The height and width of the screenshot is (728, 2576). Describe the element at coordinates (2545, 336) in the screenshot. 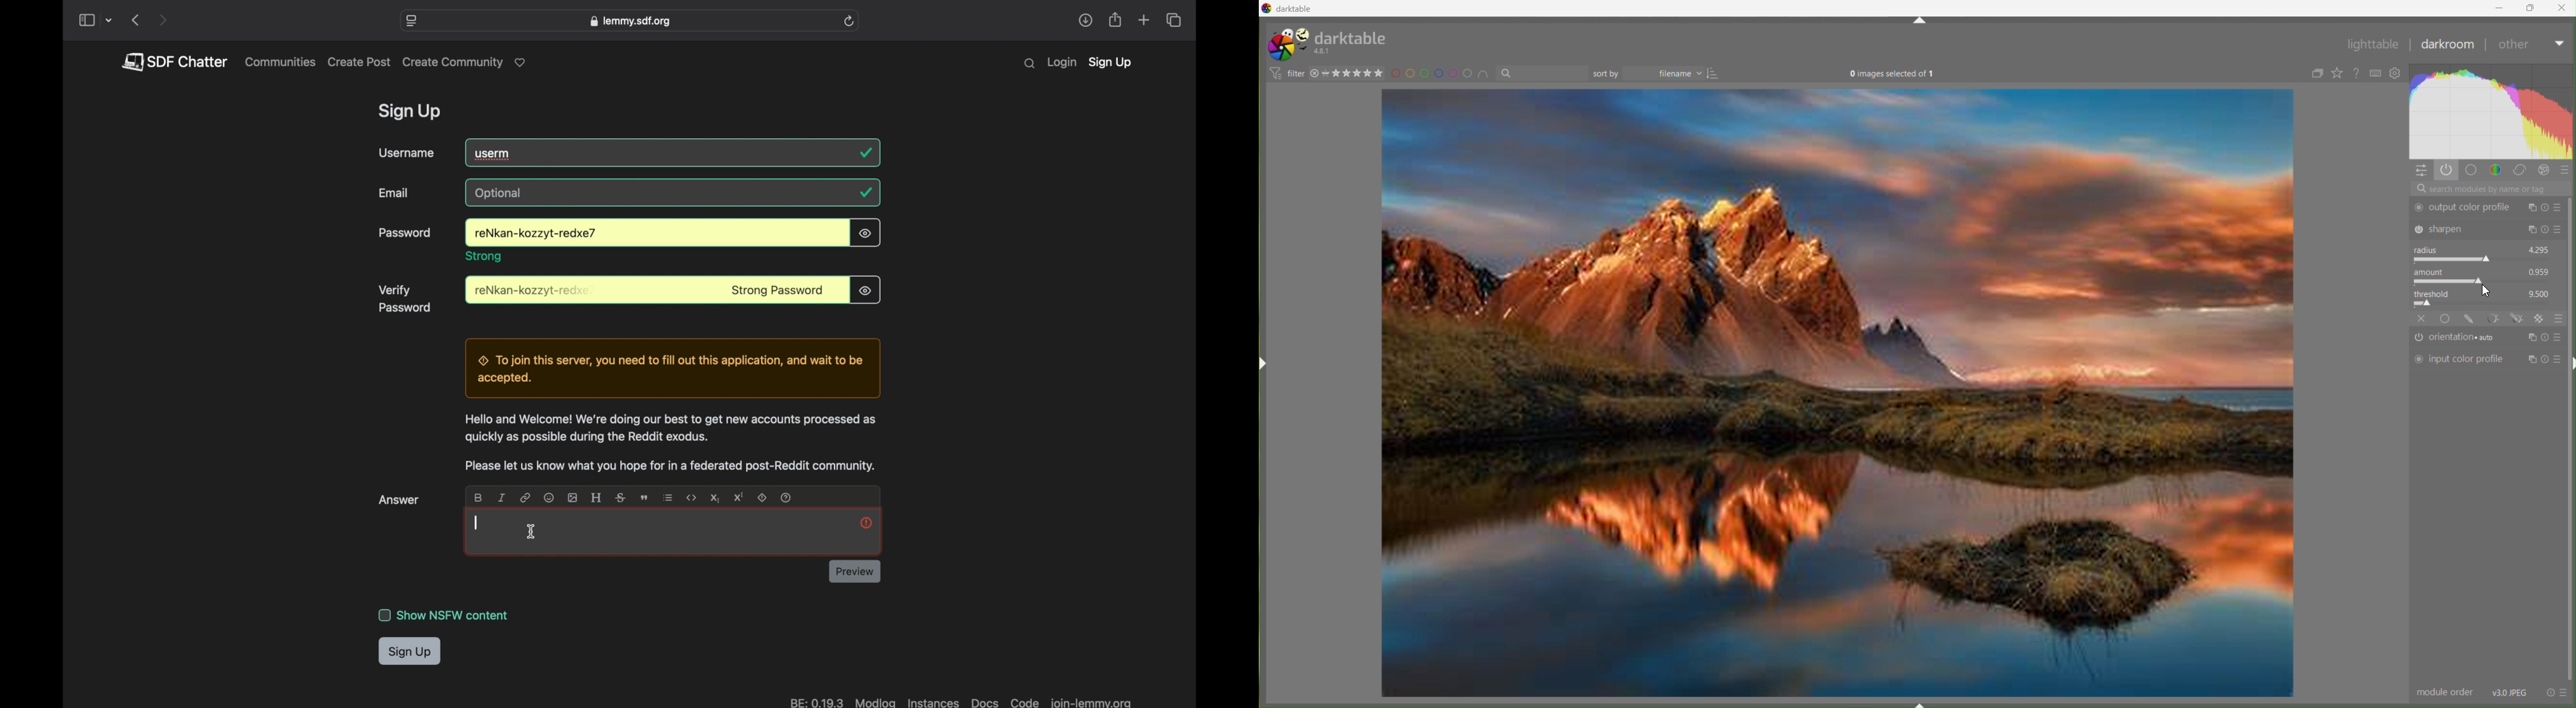

I see `copy, reset and presets` at that location.